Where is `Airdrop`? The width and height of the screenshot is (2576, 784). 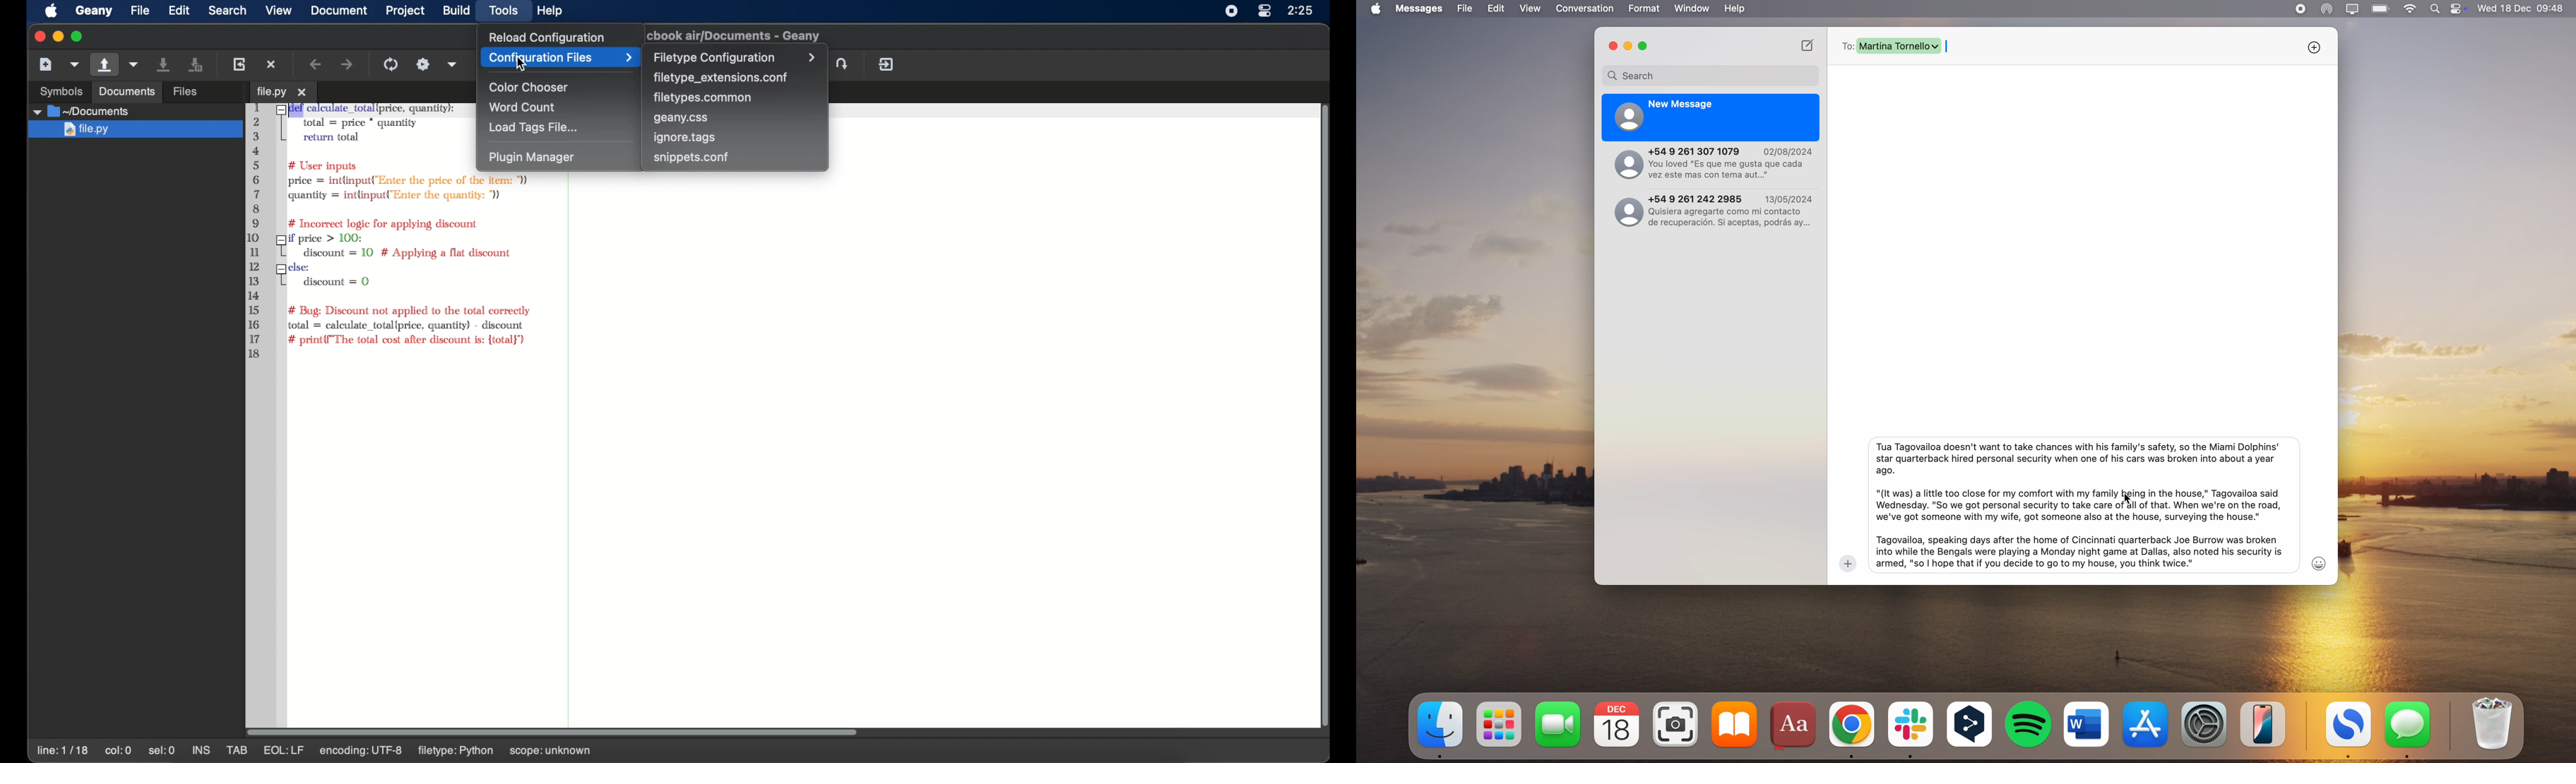
Airdrop is located at coordinates (2327, 10).